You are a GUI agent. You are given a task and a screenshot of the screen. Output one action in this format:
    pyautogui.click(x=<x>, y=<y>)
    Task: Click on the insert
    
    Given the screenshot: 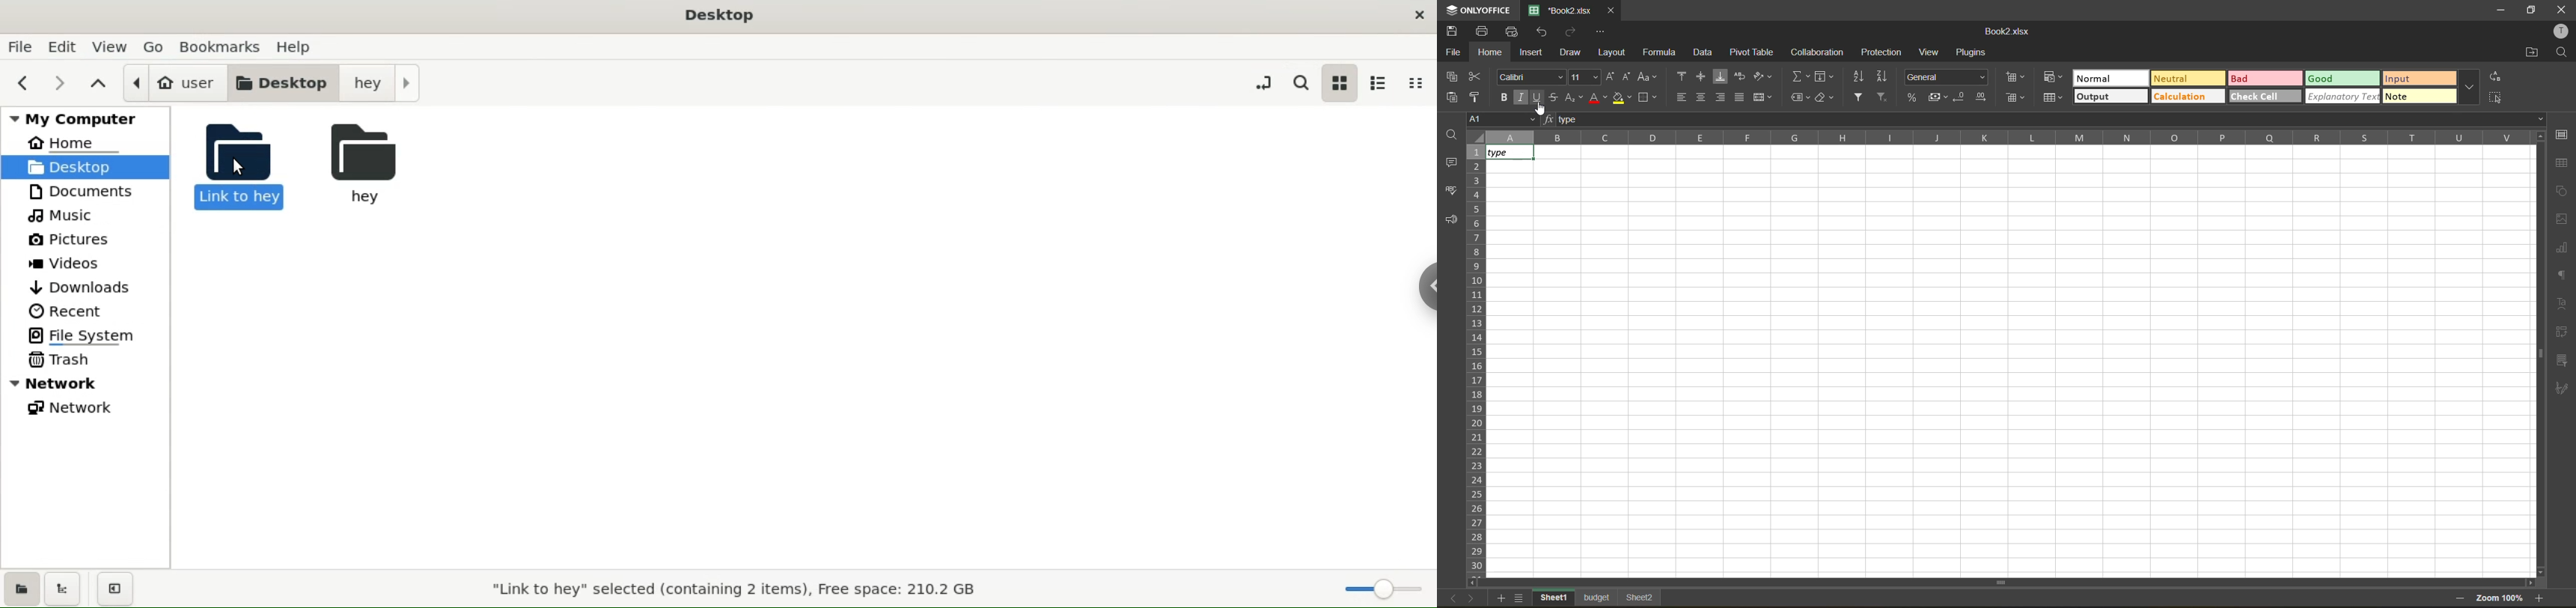 What is the action you would take?
    pyautogui.click(x=1534, y=53)
    